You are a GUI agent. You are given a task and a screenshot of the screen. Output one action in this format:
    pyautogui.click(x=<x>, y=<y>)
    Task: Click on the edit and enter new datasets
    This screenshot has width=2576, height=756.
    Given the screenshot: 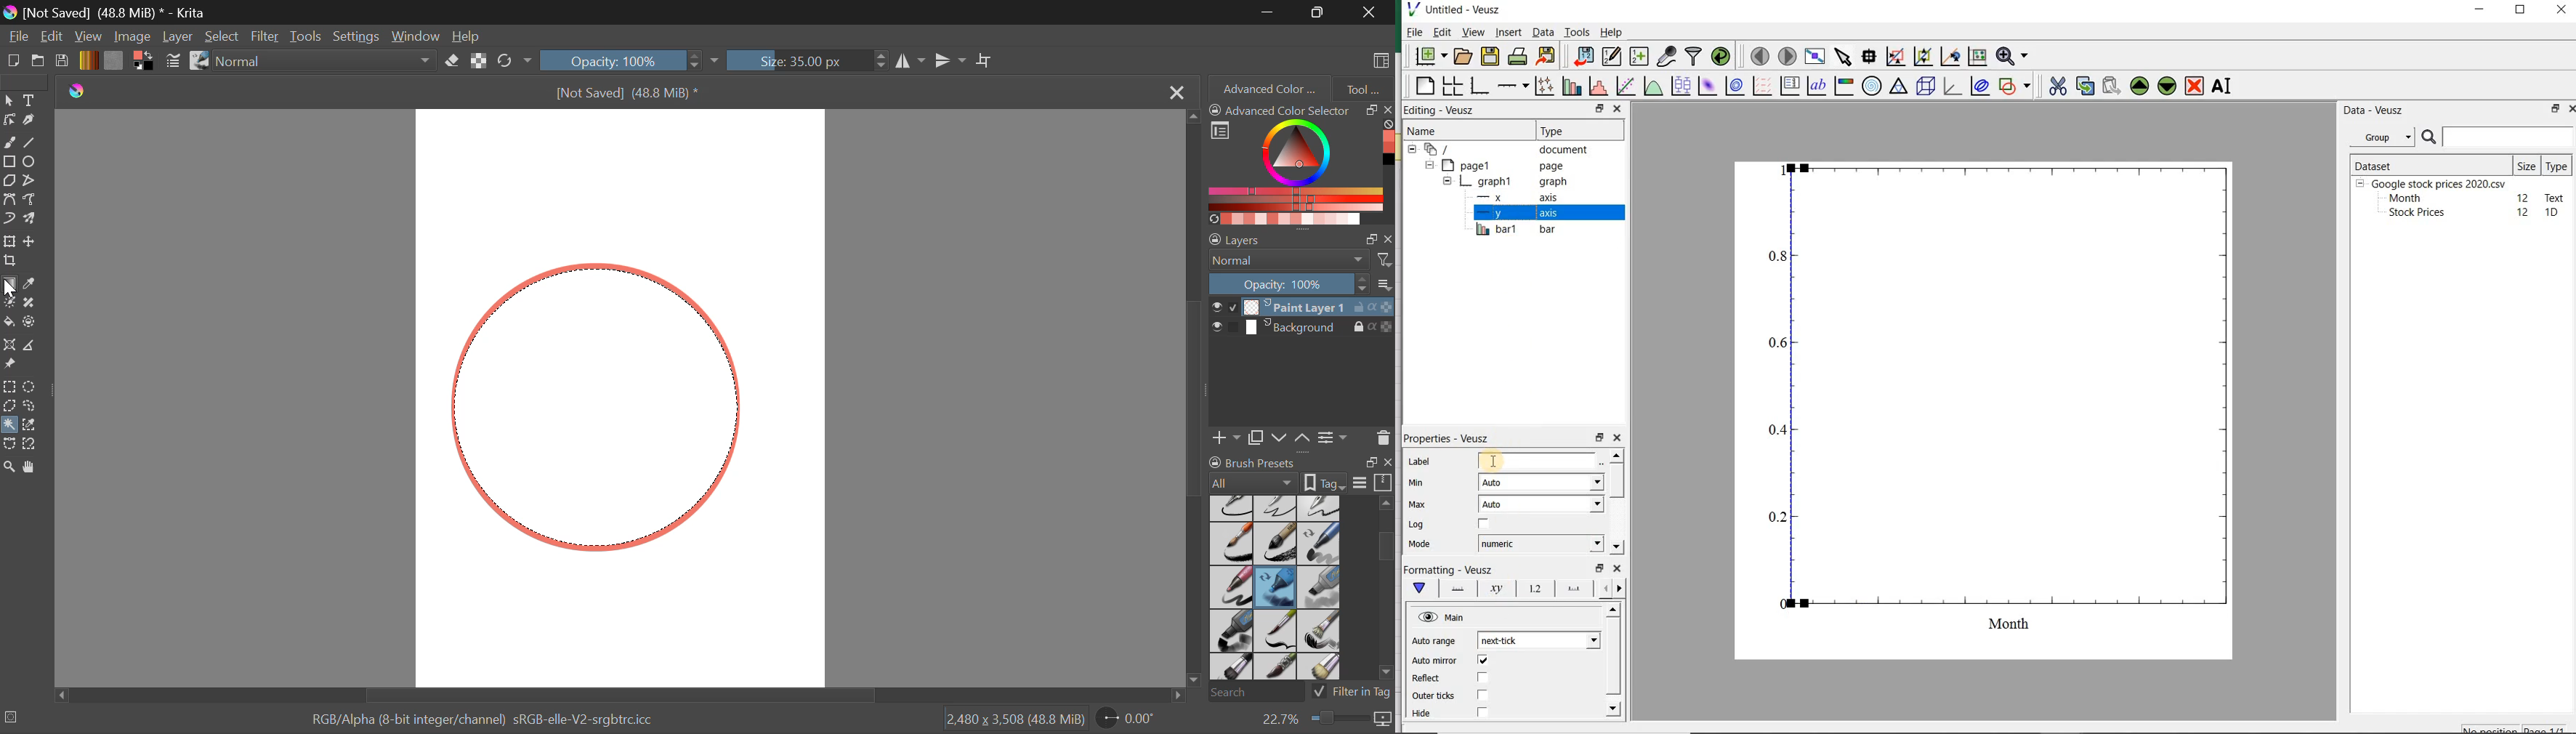 What is the action you would take?
    pyautogui.click(x=1611, y=56)
    